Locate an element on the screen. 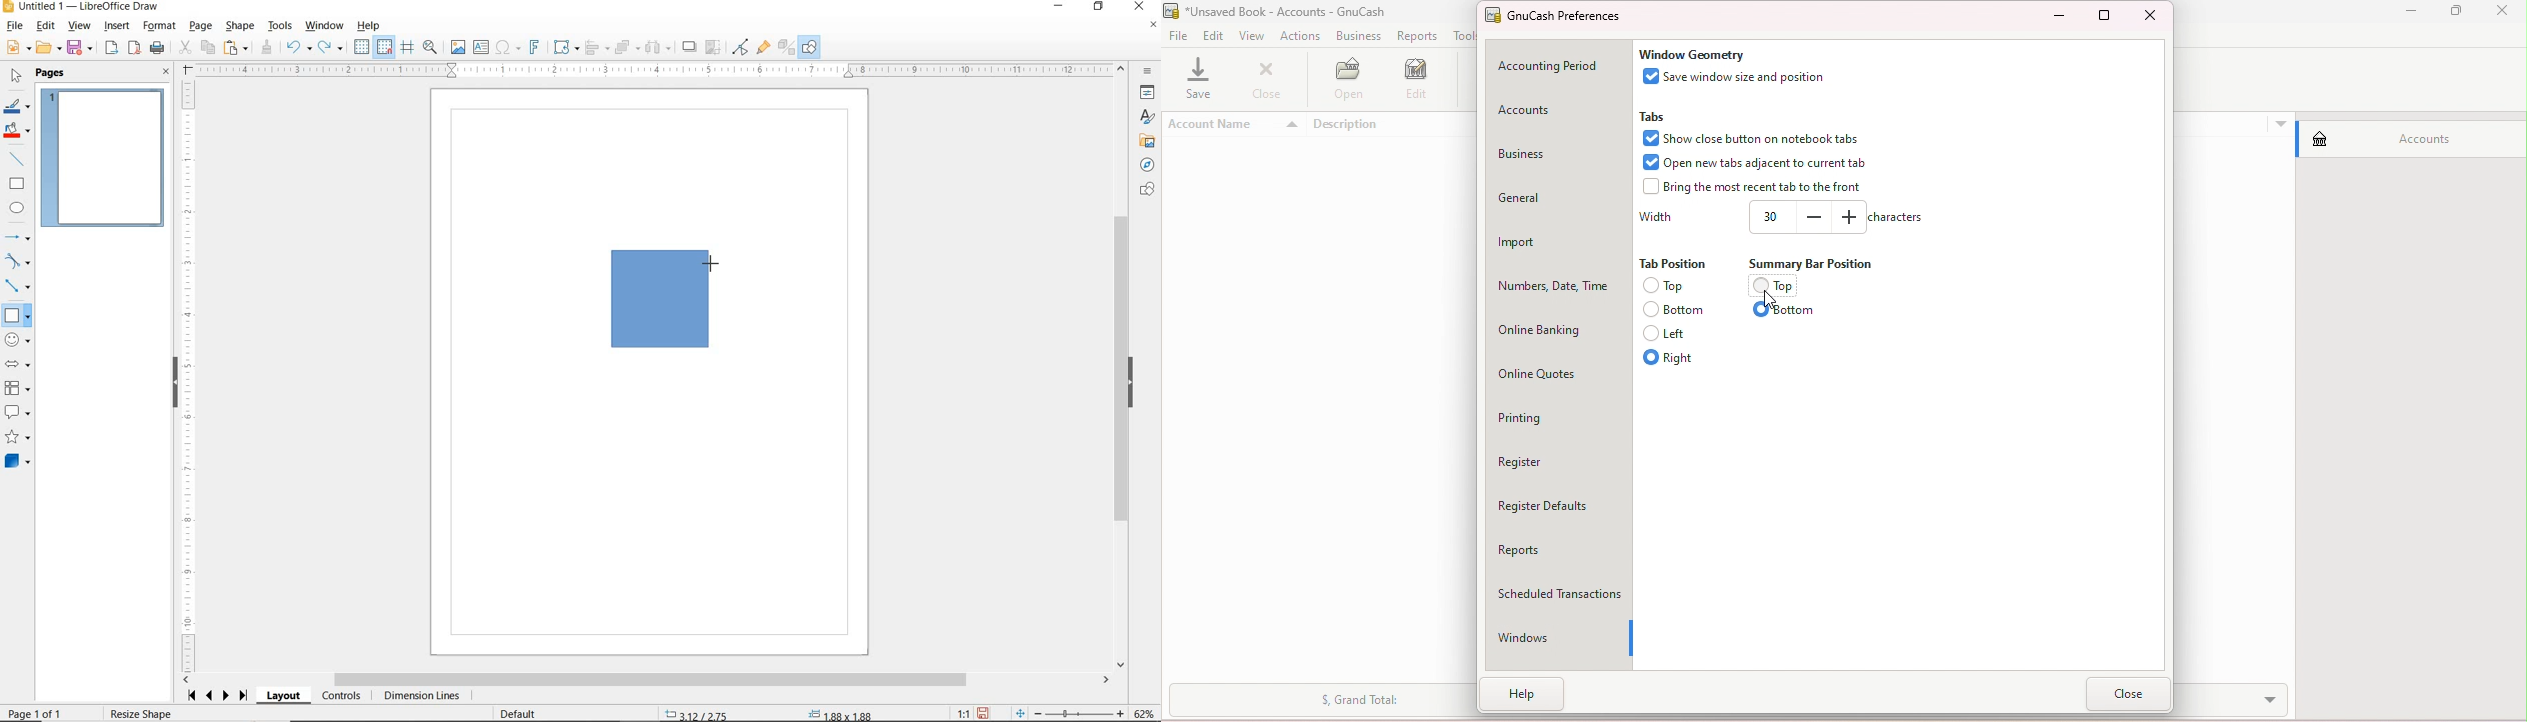  SCROLL NEXT is located at coordinates (219, 696).